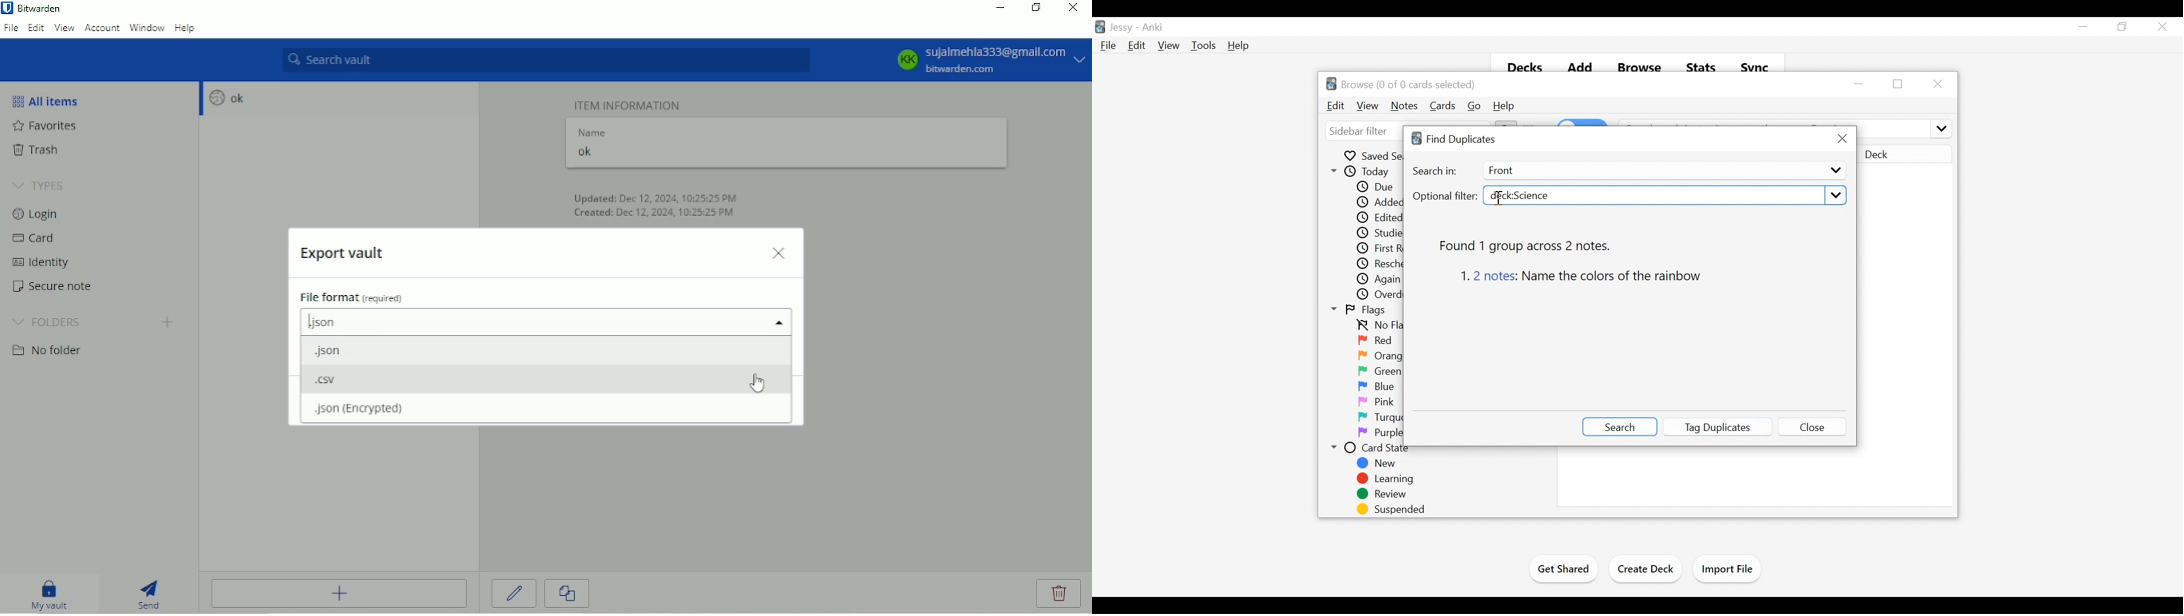 Image resolution: width=2184 pixels, height=616 pixels. I want to click on Card, so click(38, 240).